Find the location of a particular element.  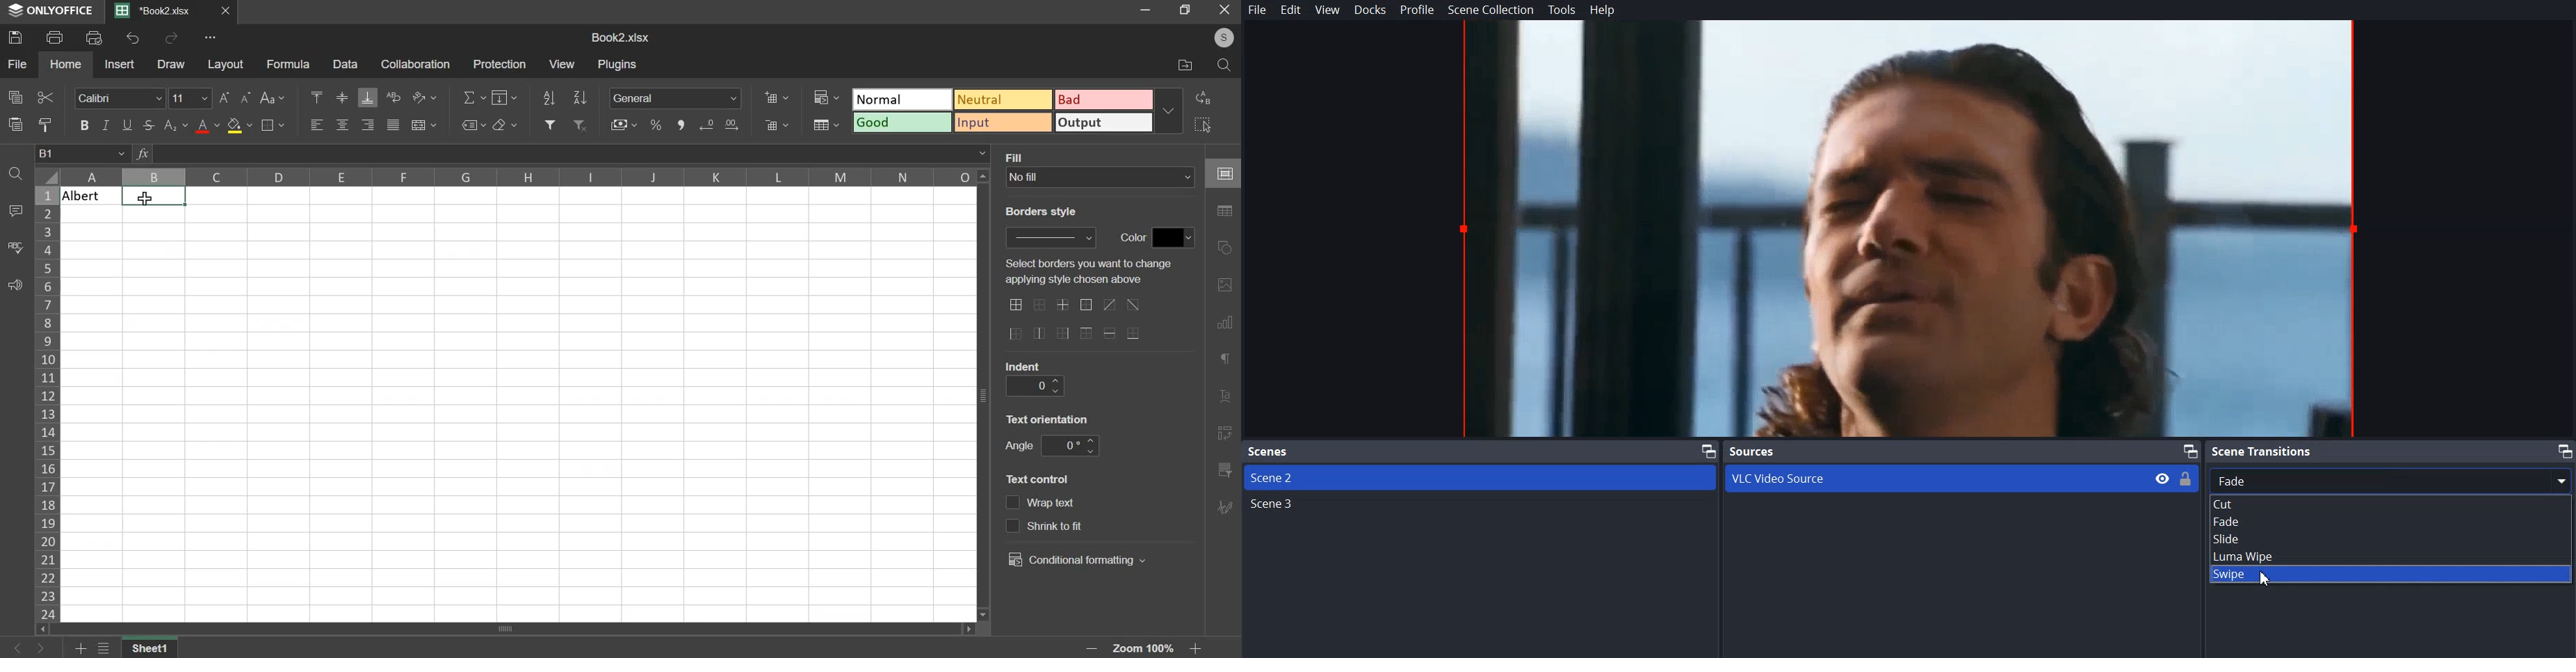

number format is located at coordinates (679, 99).